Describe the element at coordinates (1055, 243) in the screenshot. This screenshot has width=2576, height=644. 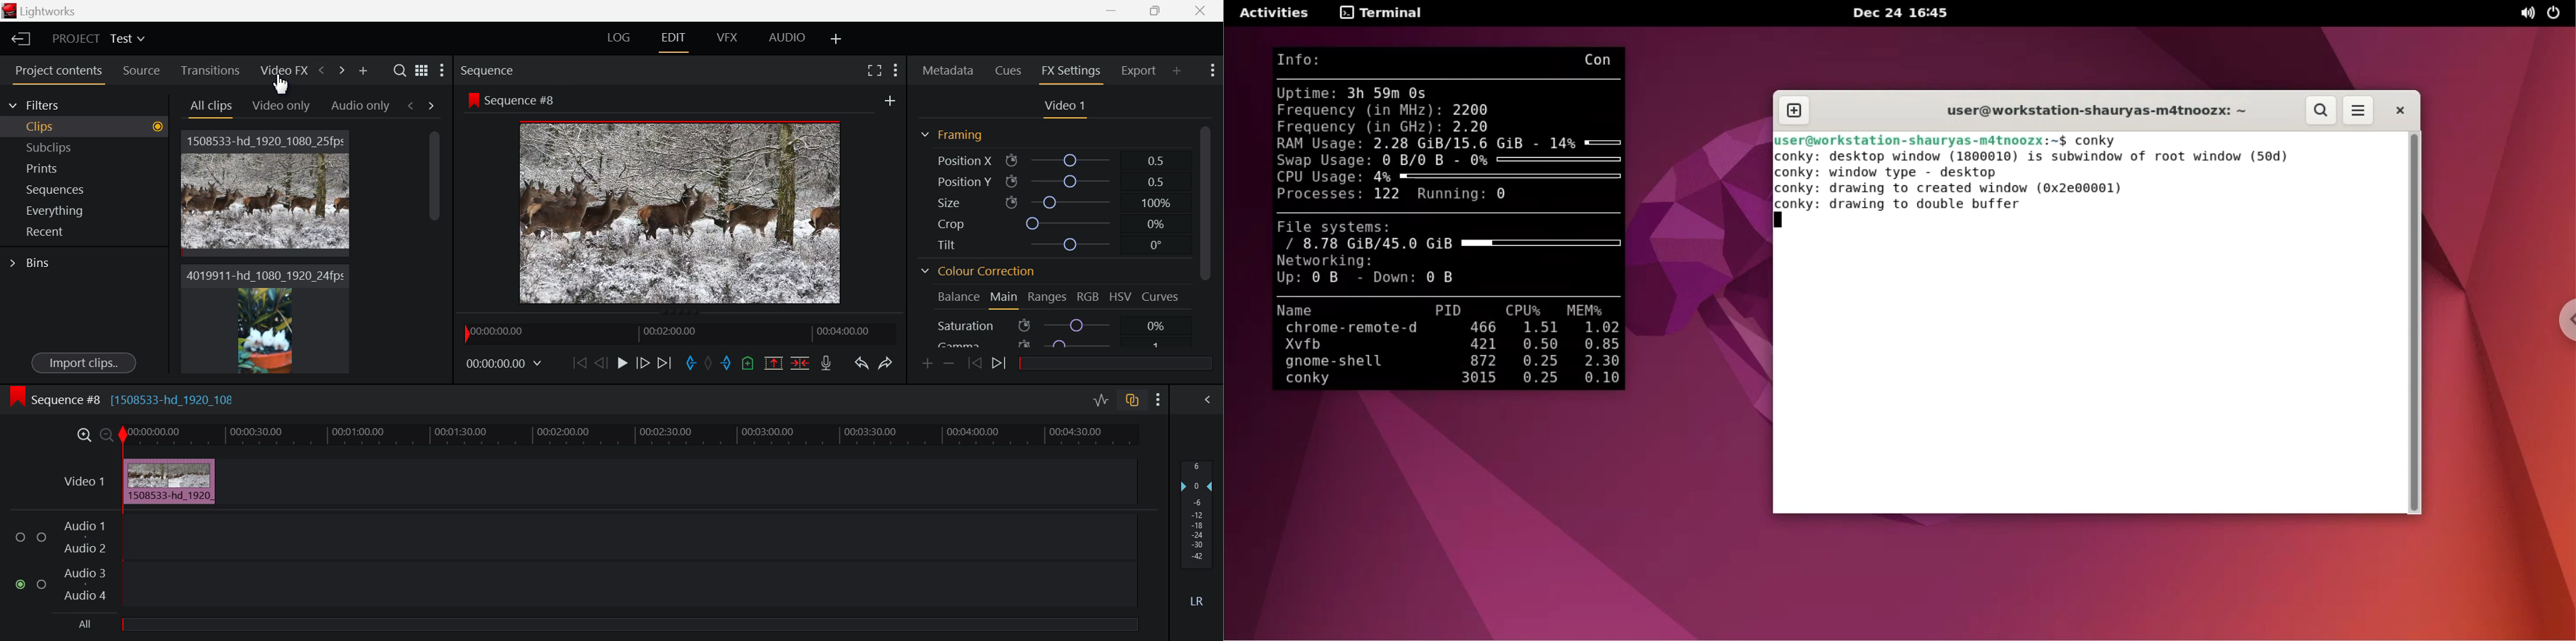
I see `Tilt` at that location.